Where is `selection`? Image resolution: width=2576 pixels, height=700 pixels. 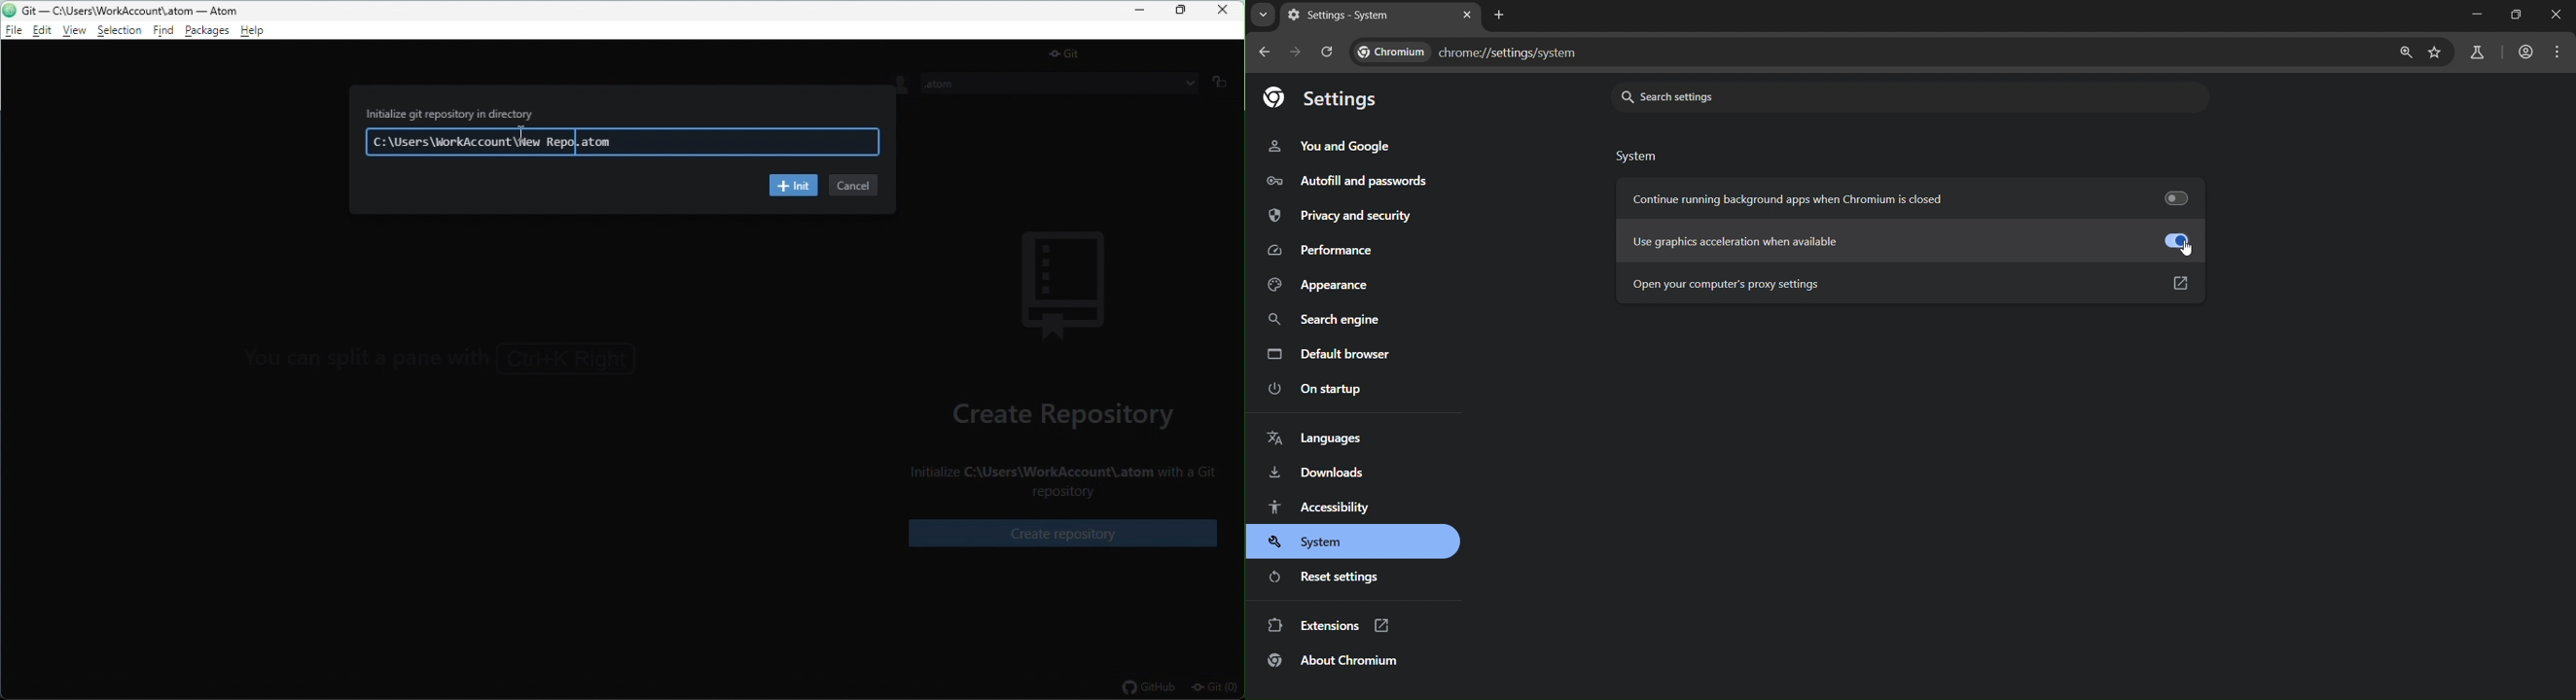 selection is located at coordinates (122, 33).